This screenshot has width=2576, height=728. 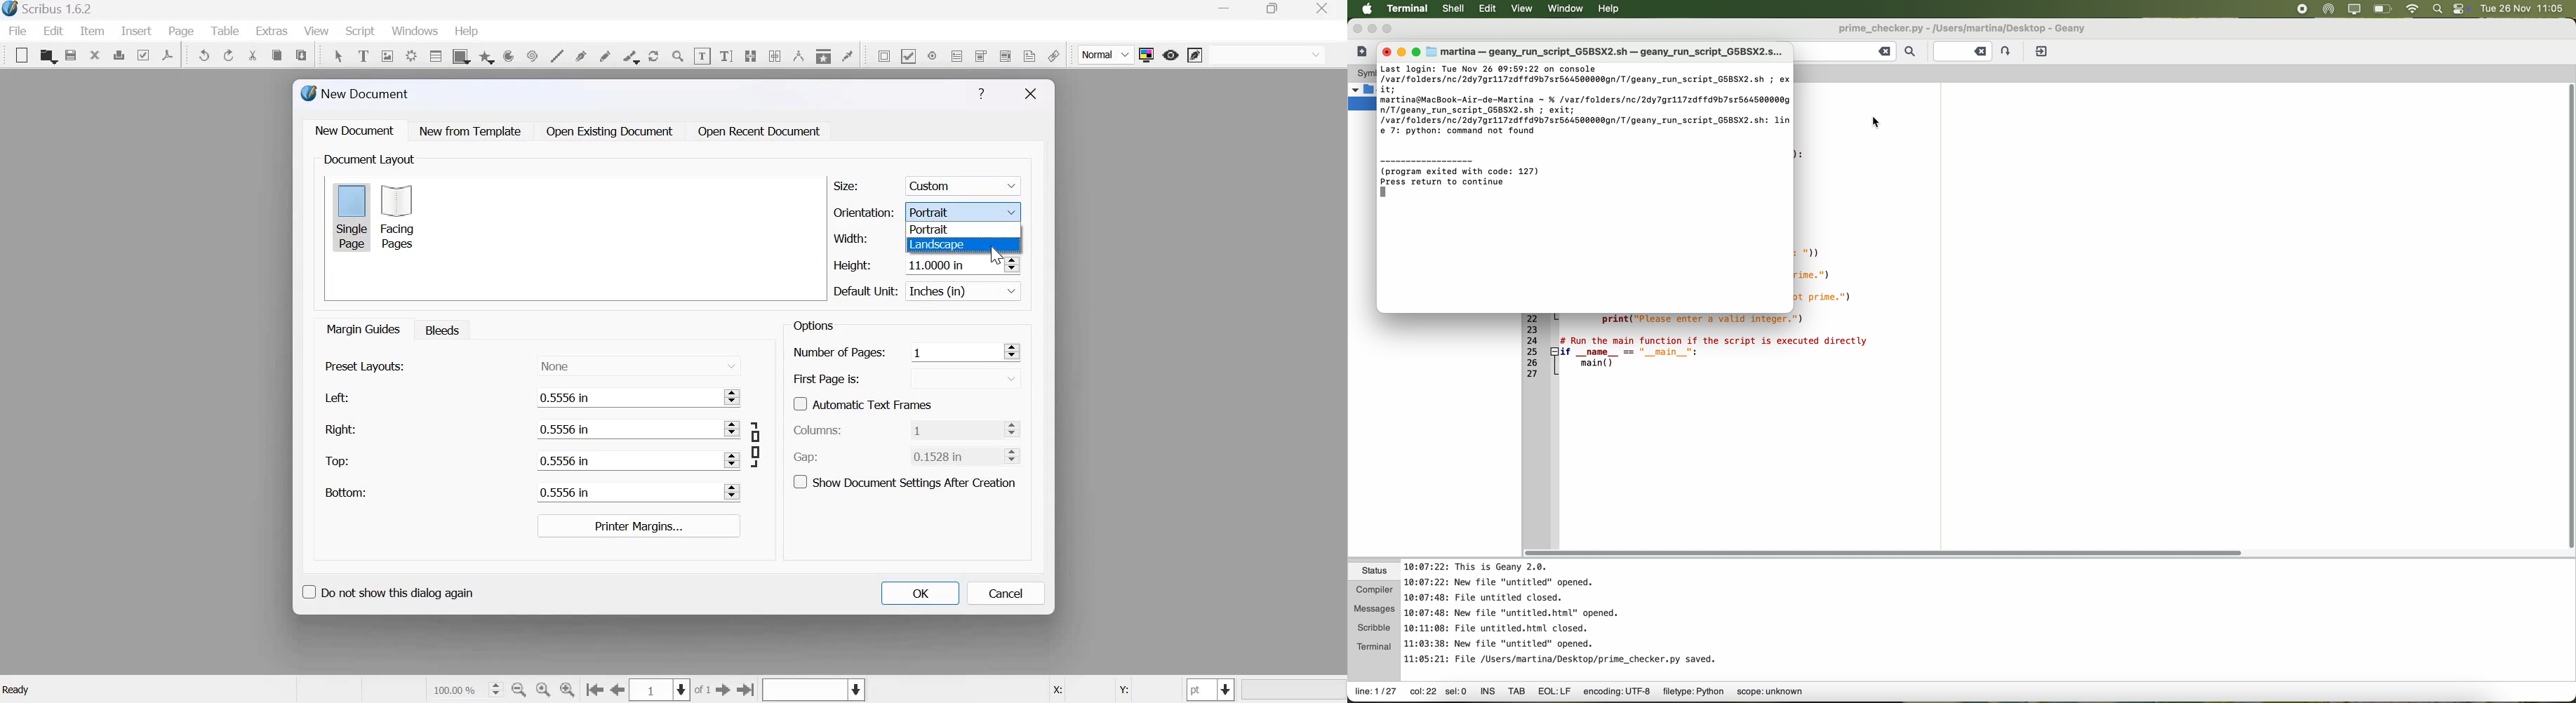 I want to click on maximize, so click(x=1416, y=52).